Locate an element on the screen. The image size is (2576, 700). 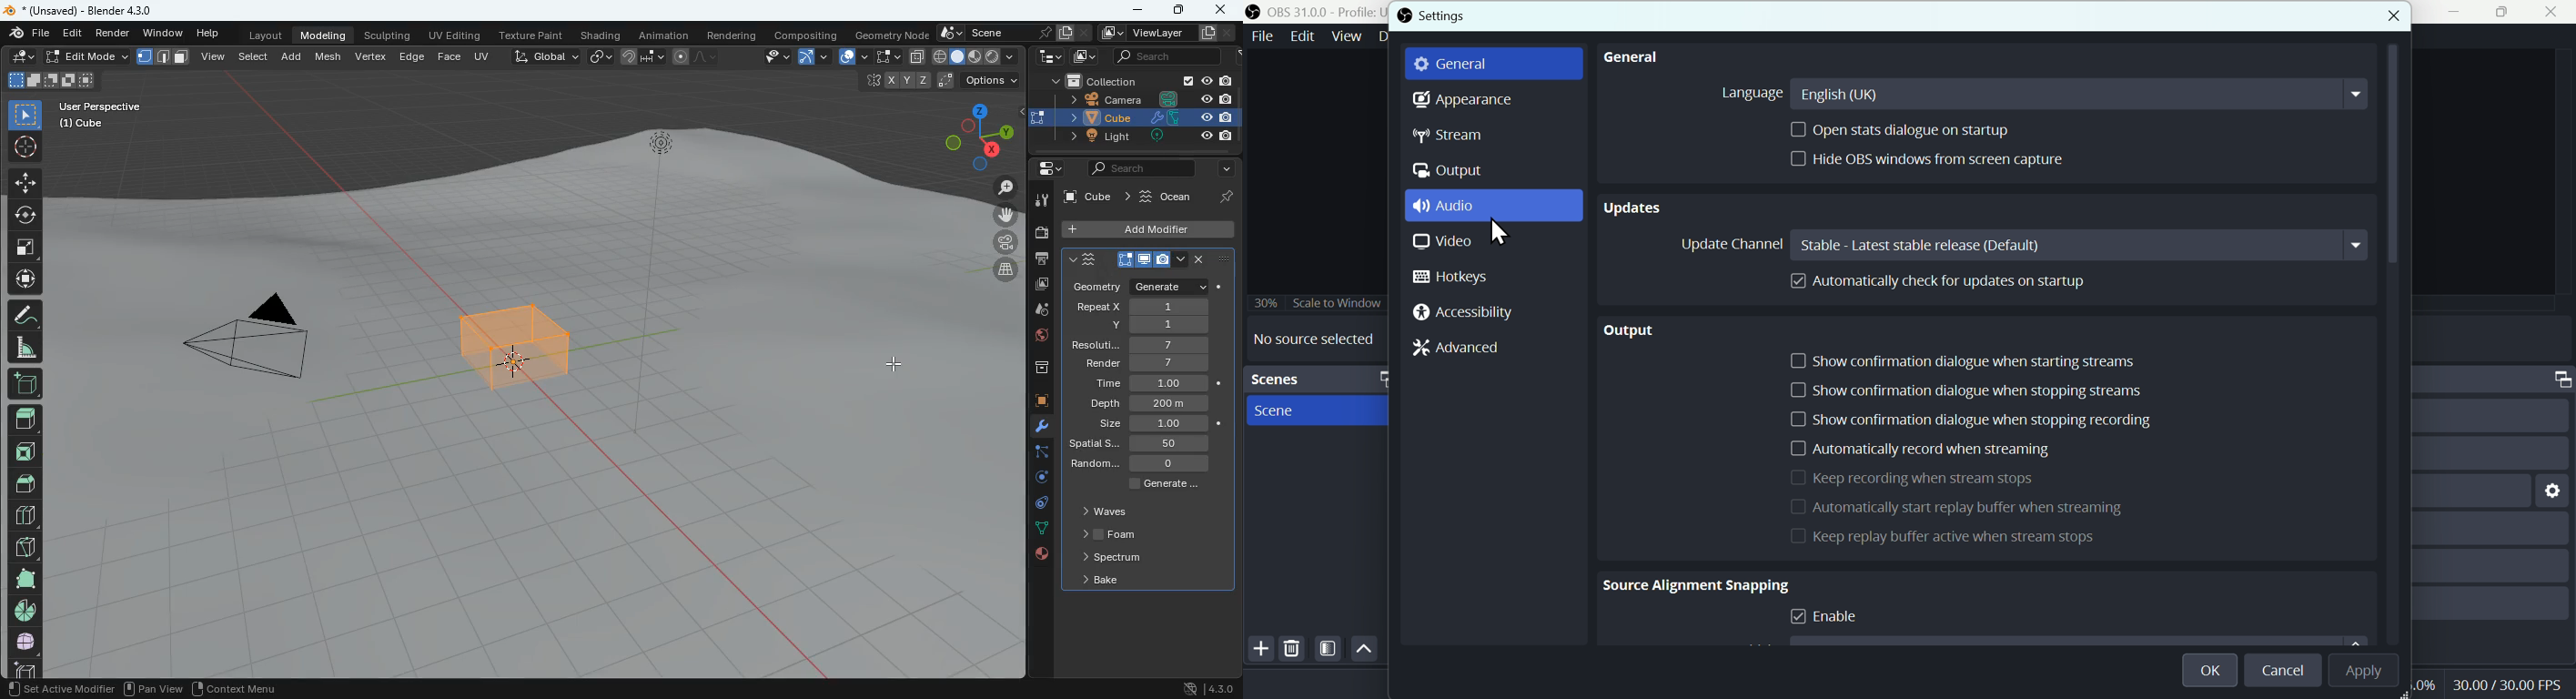
edit is located at coordinates (768, 58).